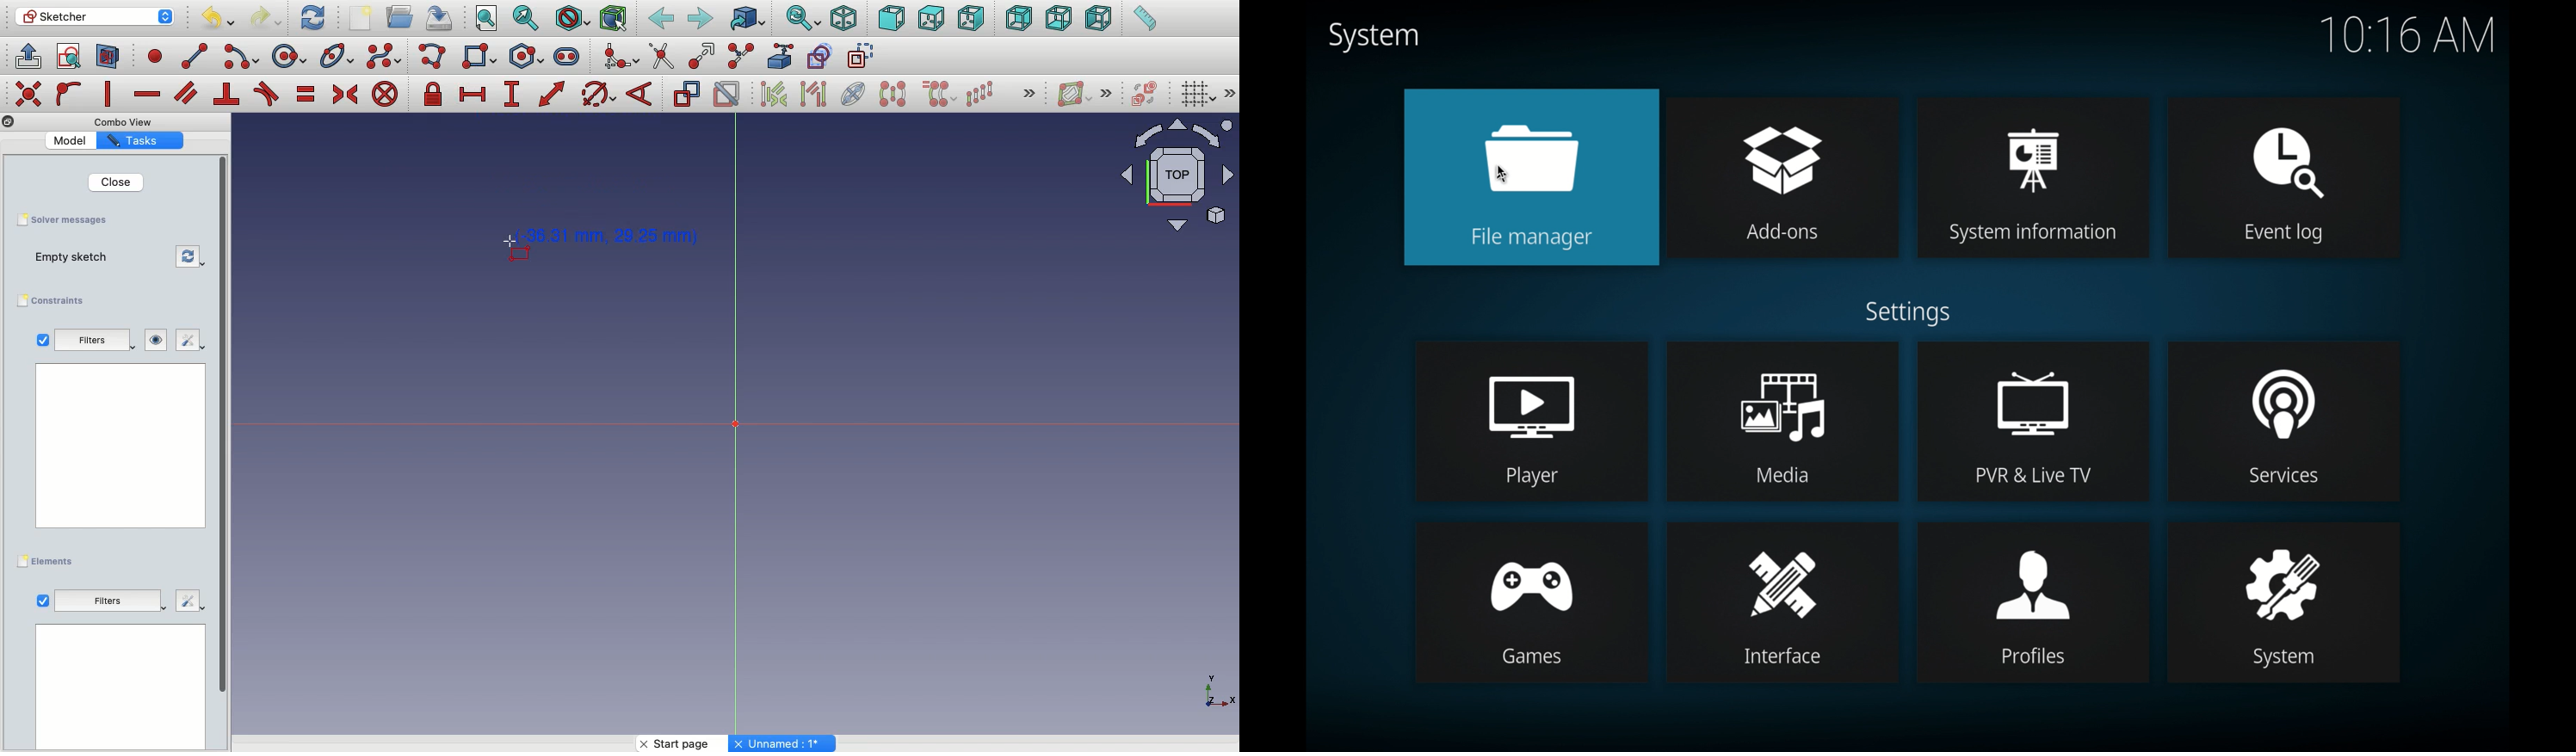 The image size is (2576, 756). What do you see at coordinates (1076, 94) in the screenshot?
I see `Show hide B spline information layer` at bounding box center [1076, 94].